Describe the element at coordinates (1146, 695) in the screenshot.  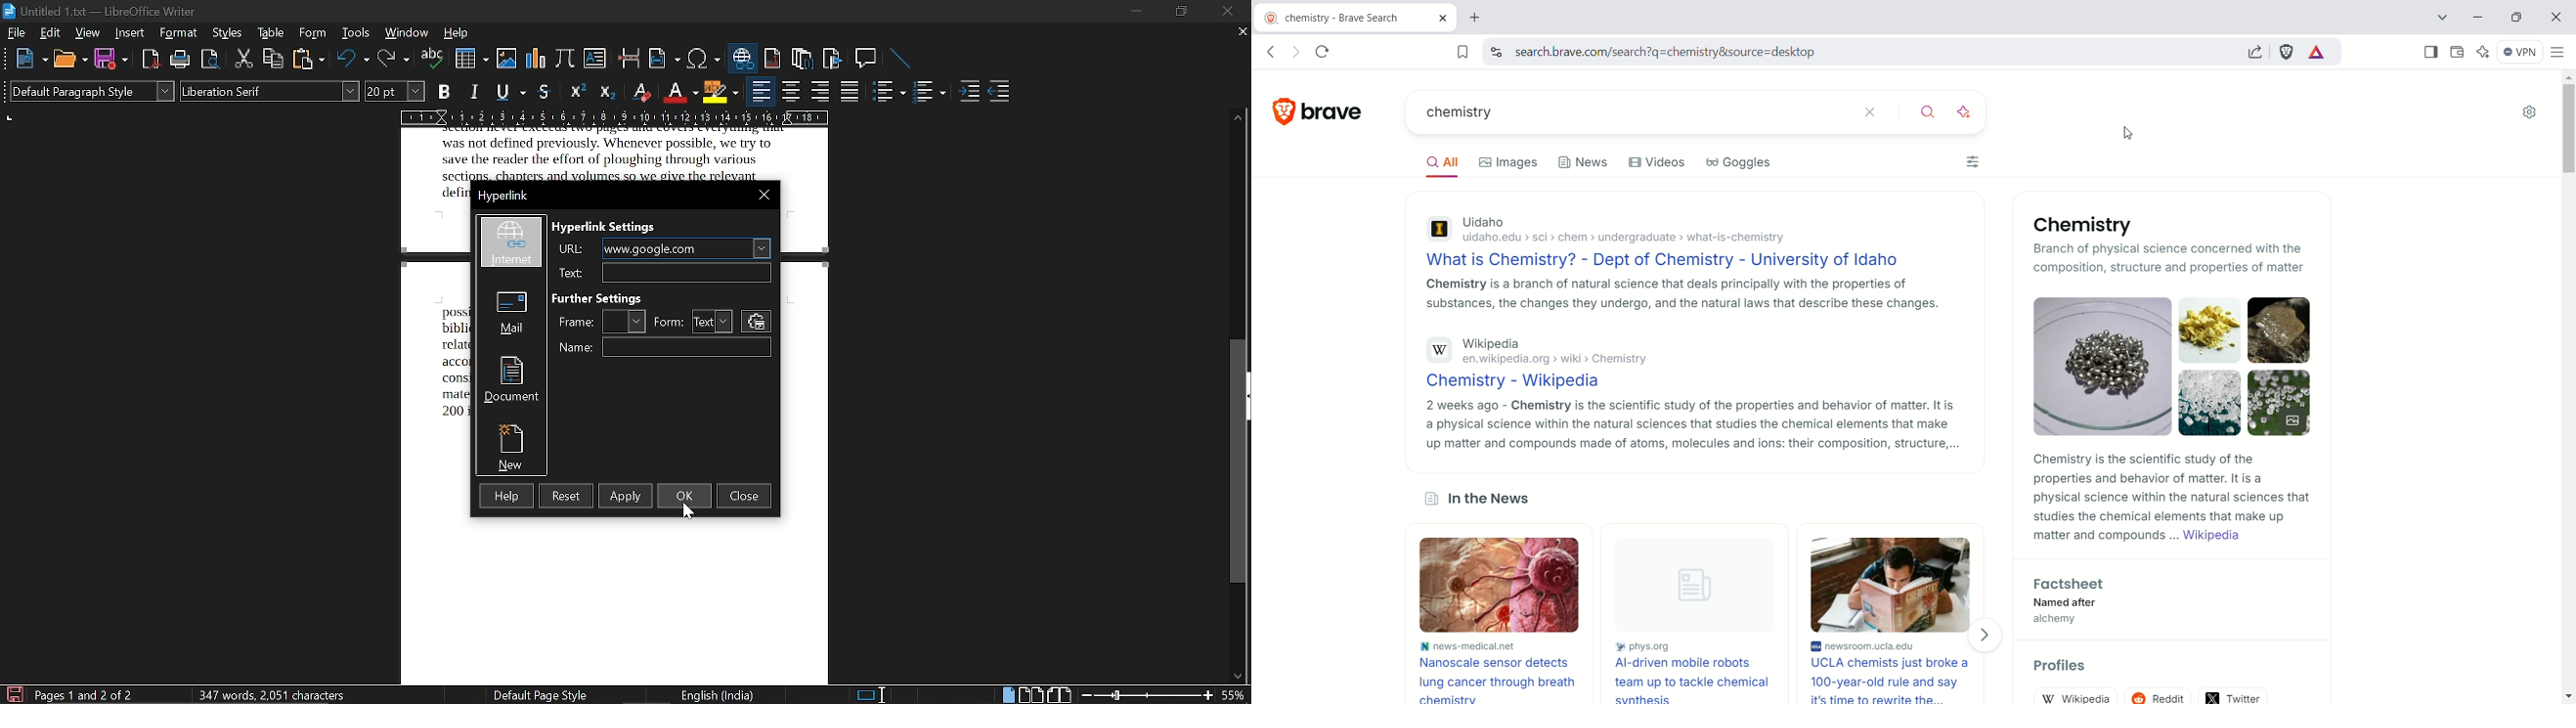
I see `change zoom` at that location.